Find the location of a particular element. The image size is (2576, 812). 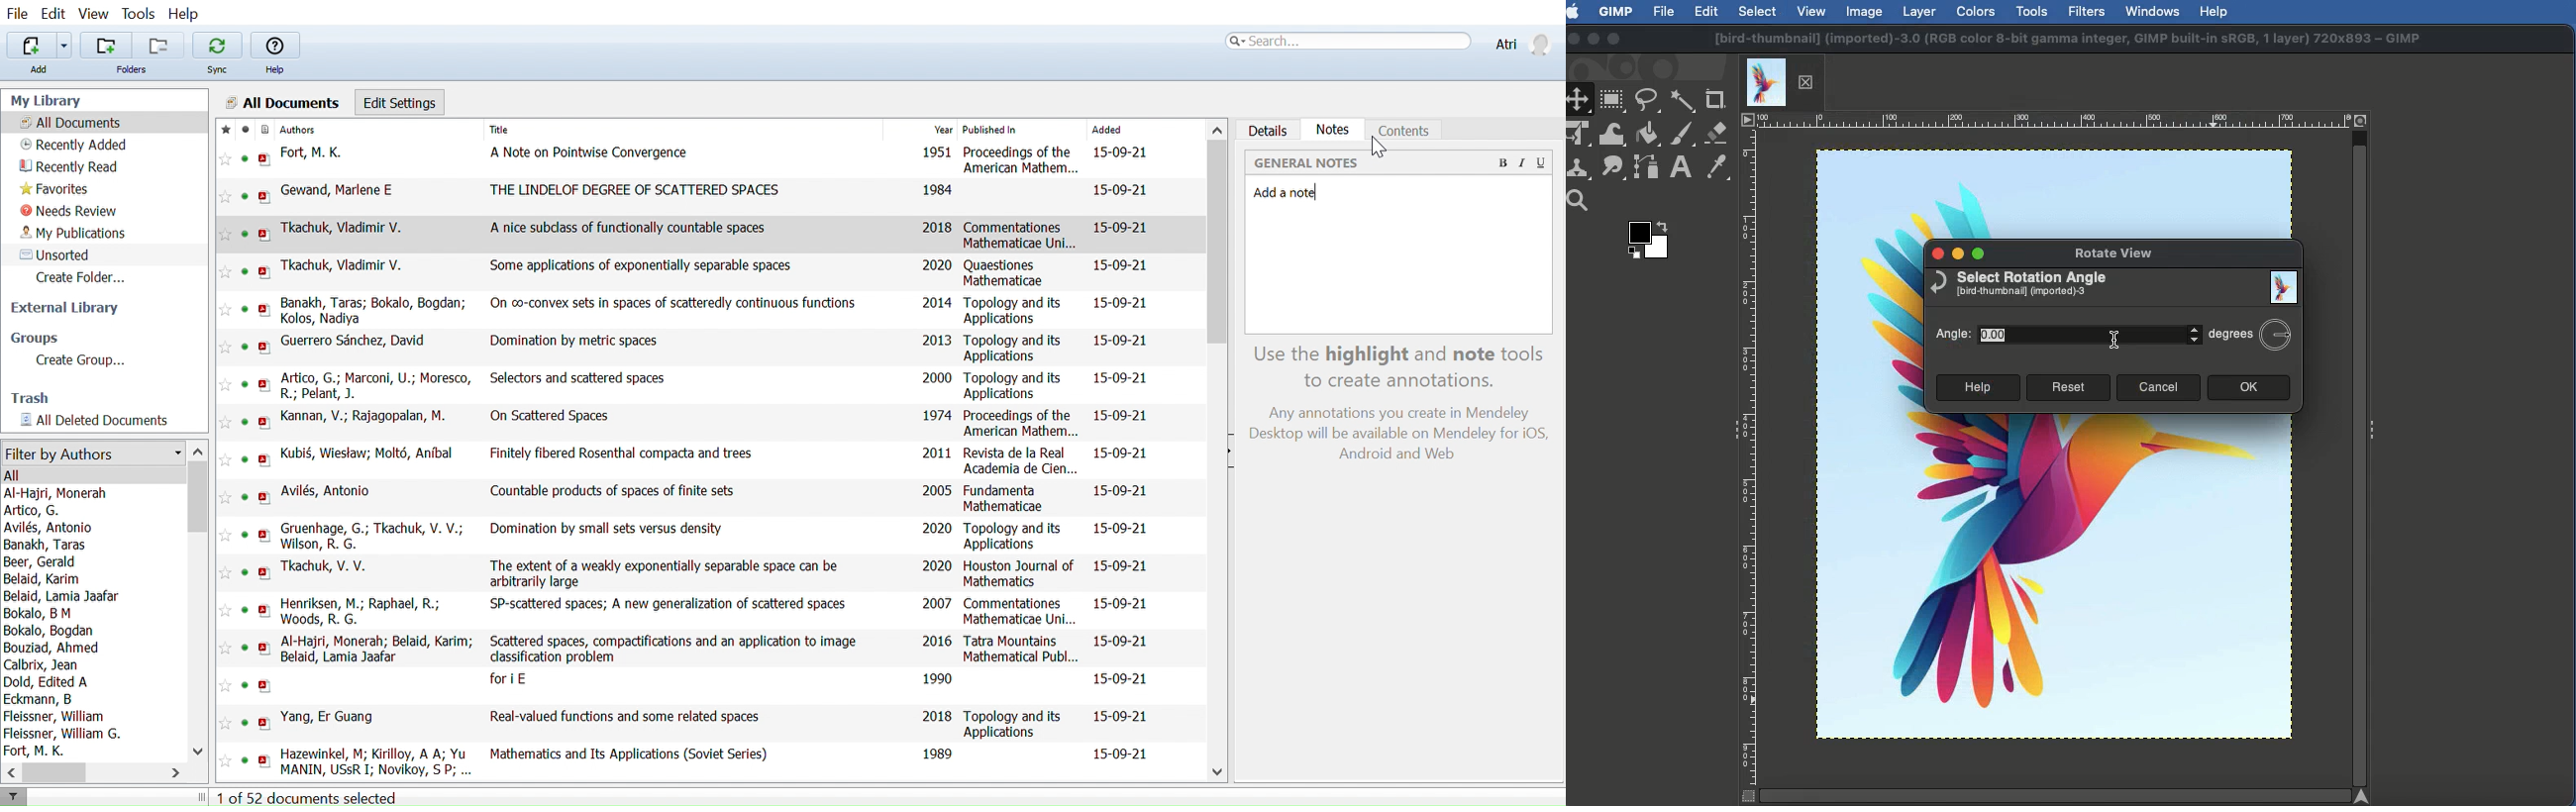

open PDF is located at coordinates (265, 348).